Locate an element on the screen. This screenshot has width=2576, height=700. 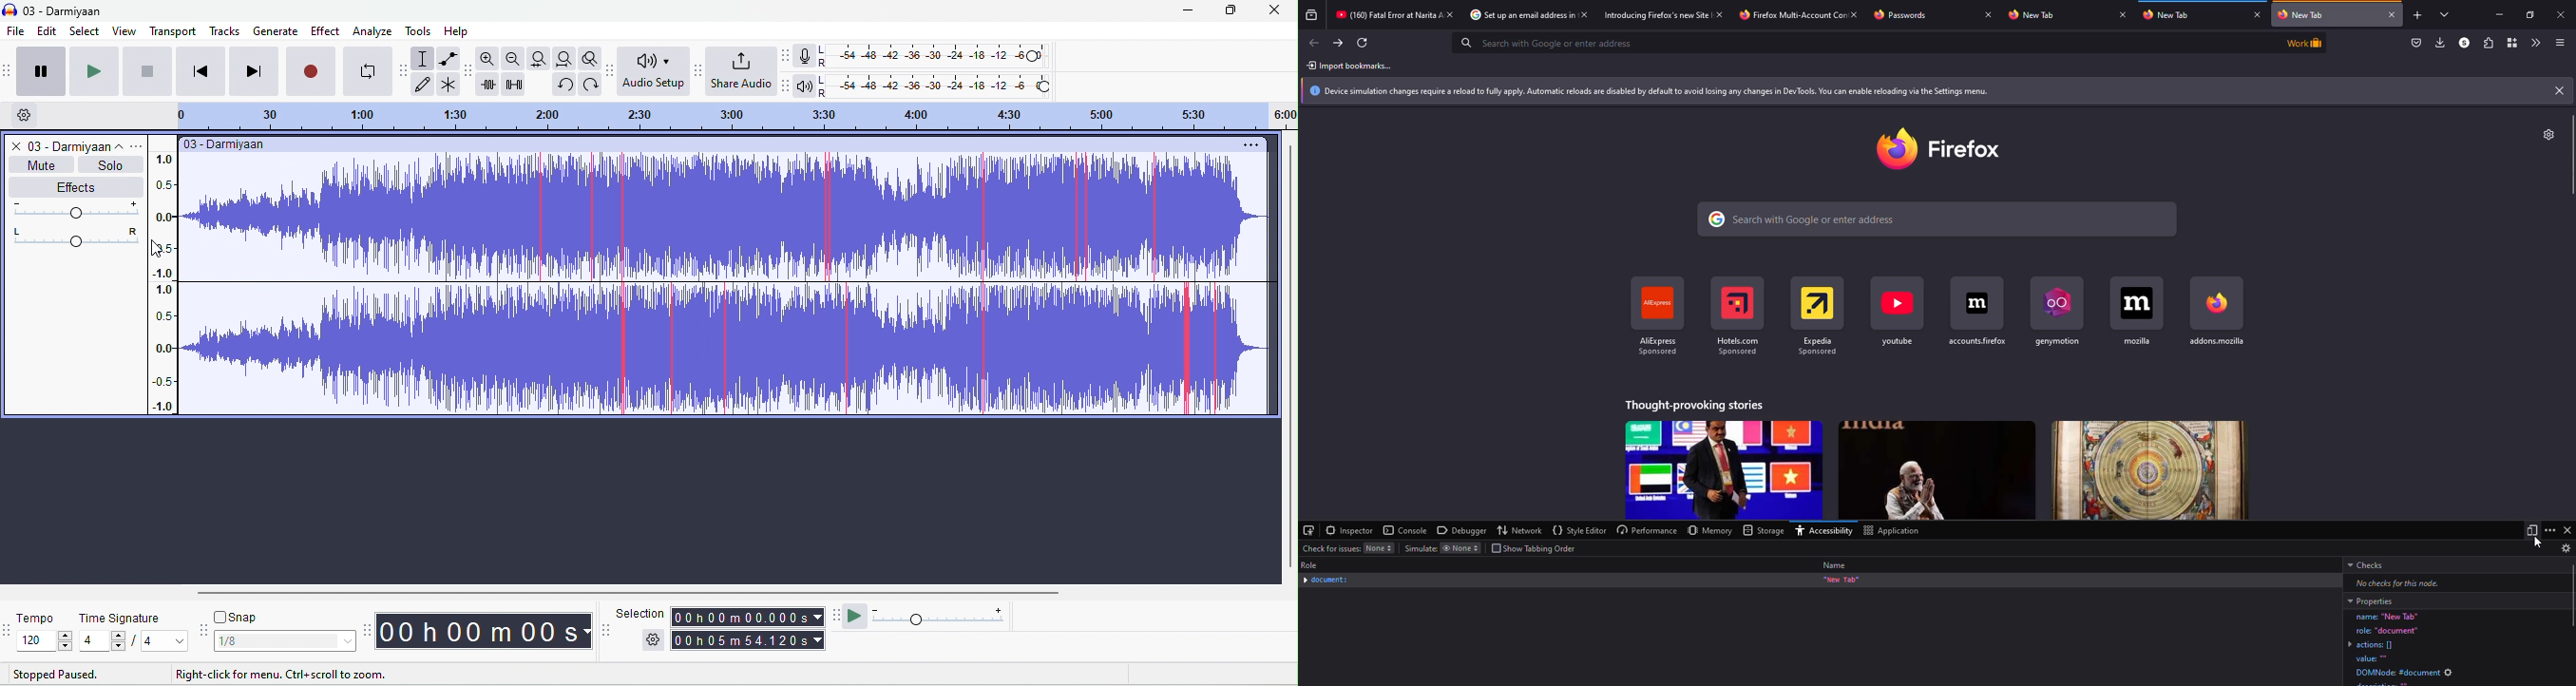
close is located at coordinates (2123, 14).